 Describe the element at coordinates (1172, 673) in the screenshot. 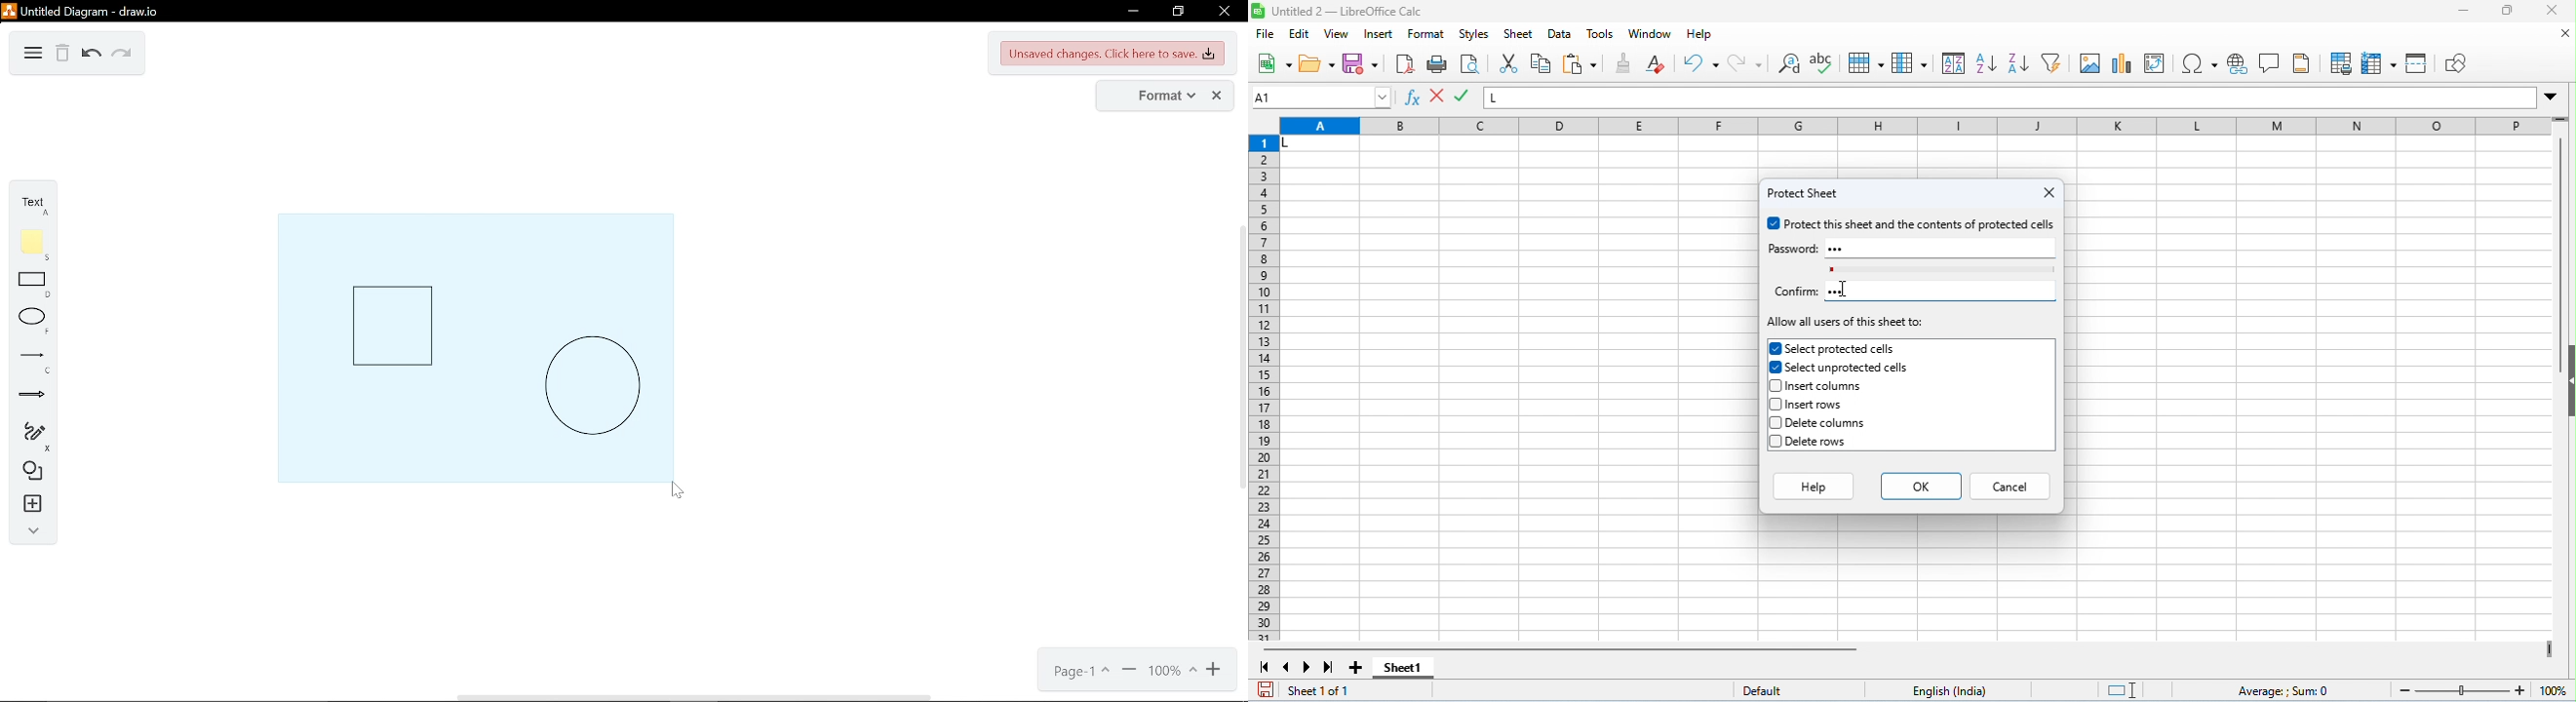

I see `current zoom` at that location.